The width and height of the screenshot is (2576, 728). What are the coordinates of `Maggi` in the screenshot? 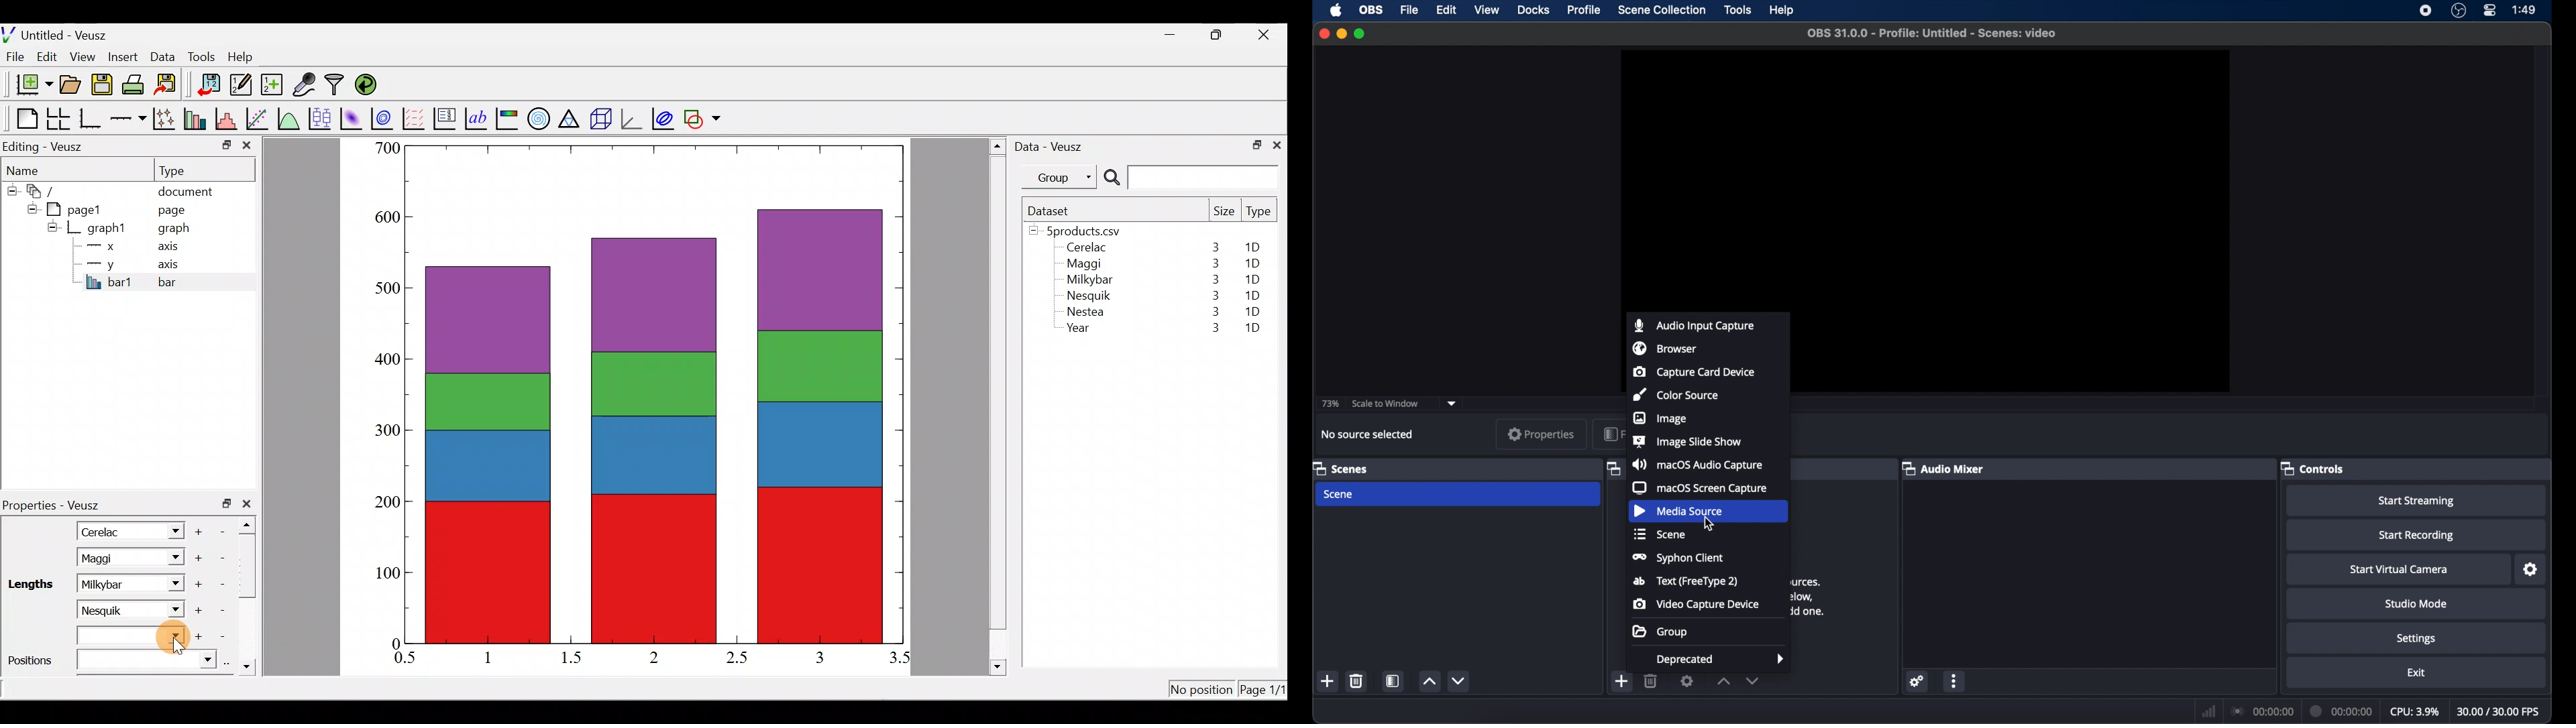 It's located at (1085, 265).